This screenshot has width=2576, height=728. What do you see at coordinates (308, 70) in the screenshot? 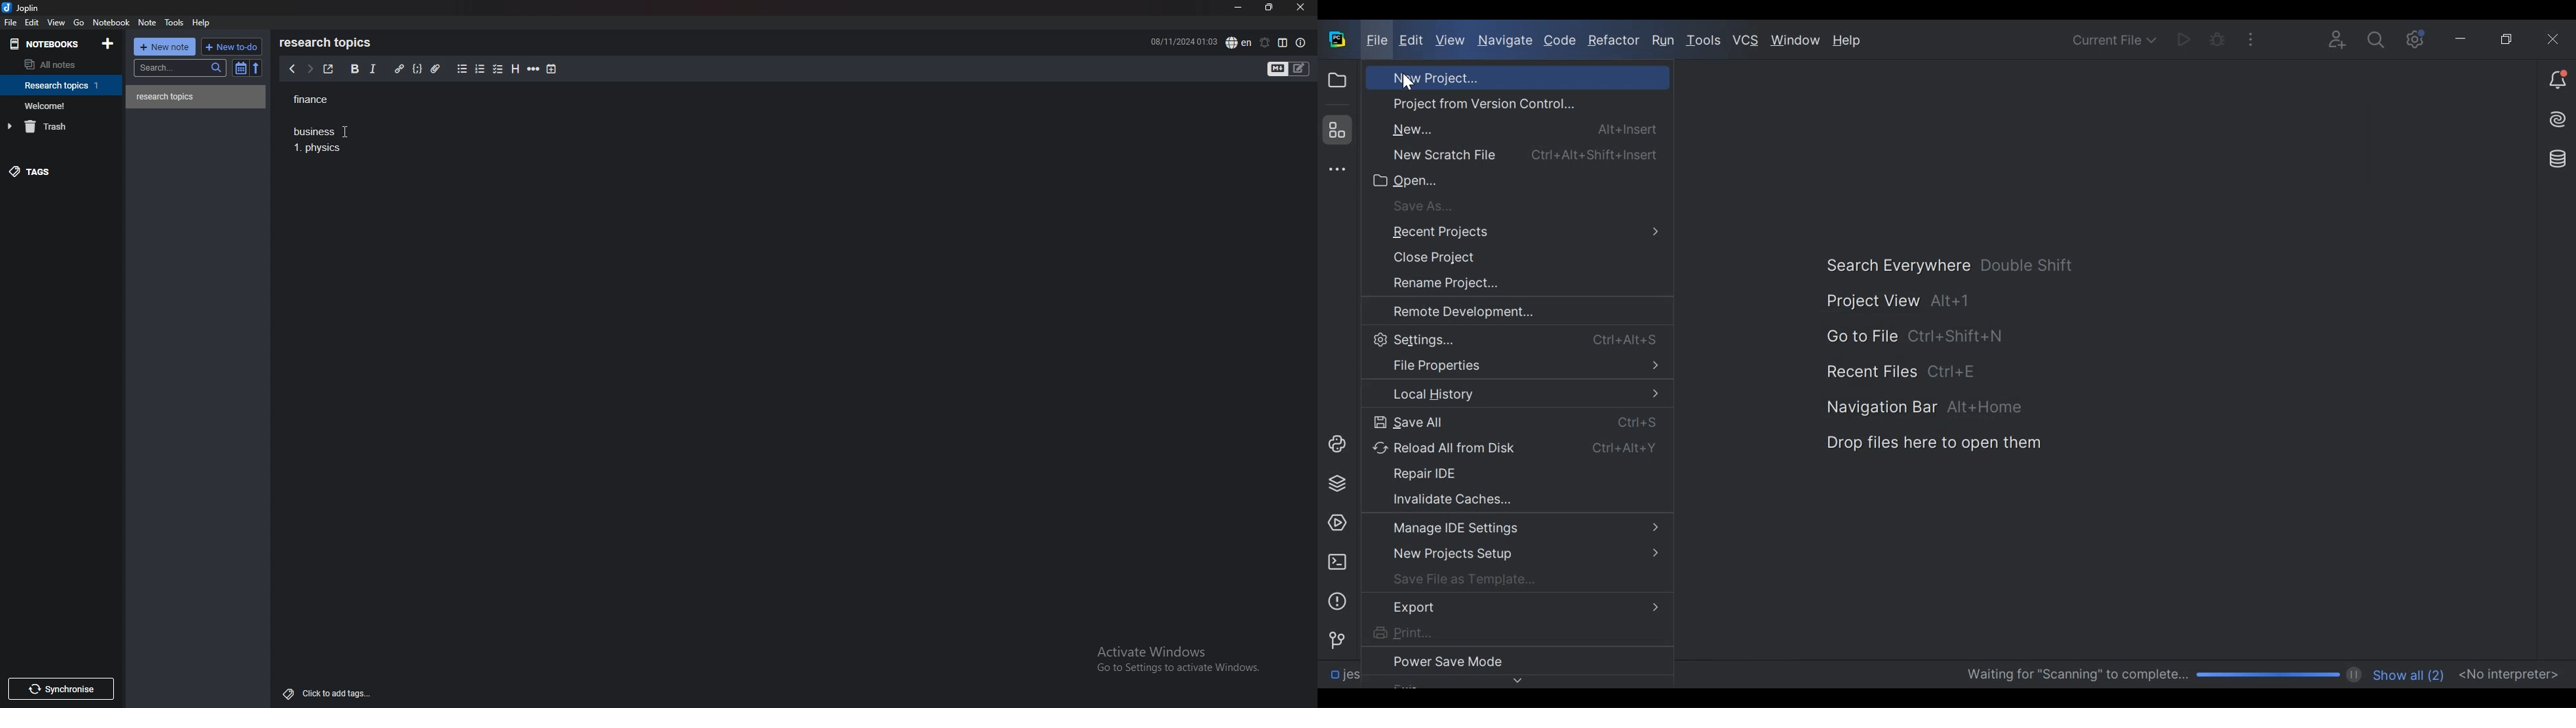
I see `next` at bounding box center [308, 70].